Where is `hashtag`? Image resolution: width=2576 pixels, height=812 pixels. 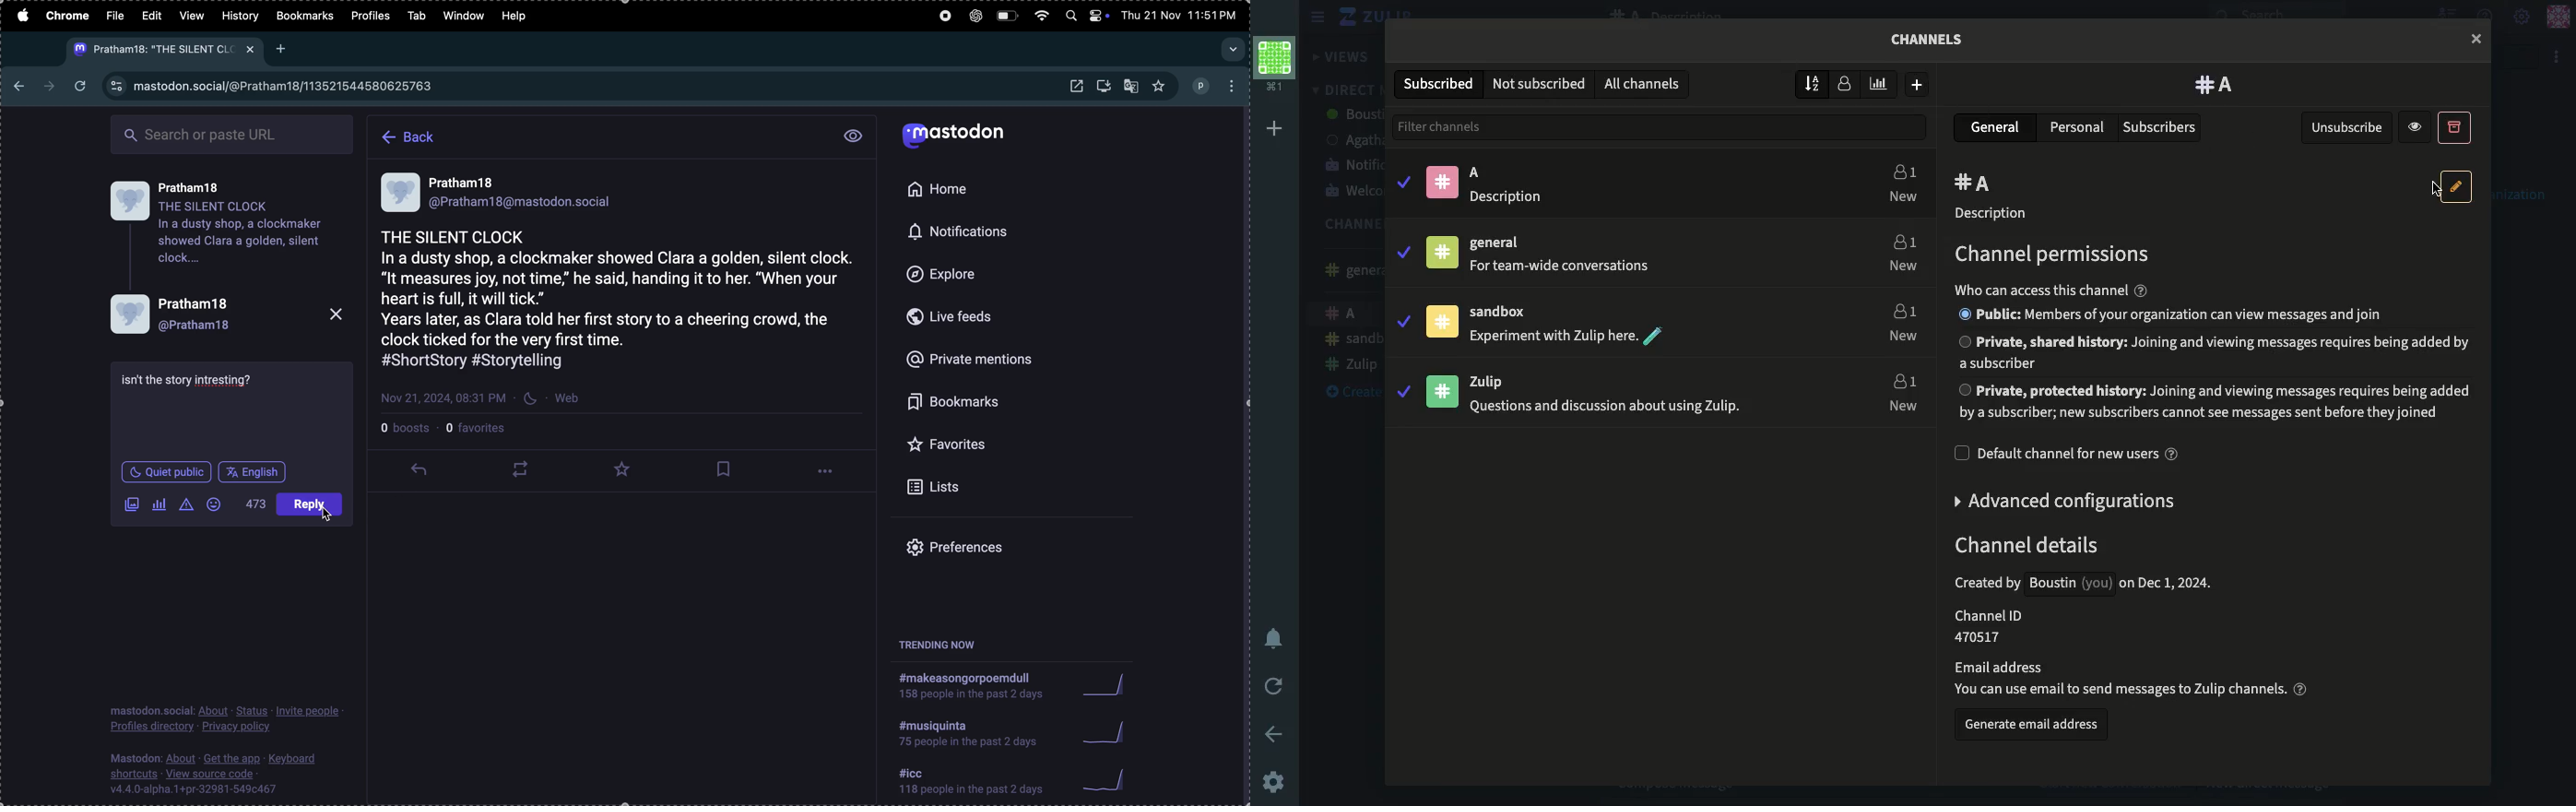
hashtag is located at coordinates (973, 732).